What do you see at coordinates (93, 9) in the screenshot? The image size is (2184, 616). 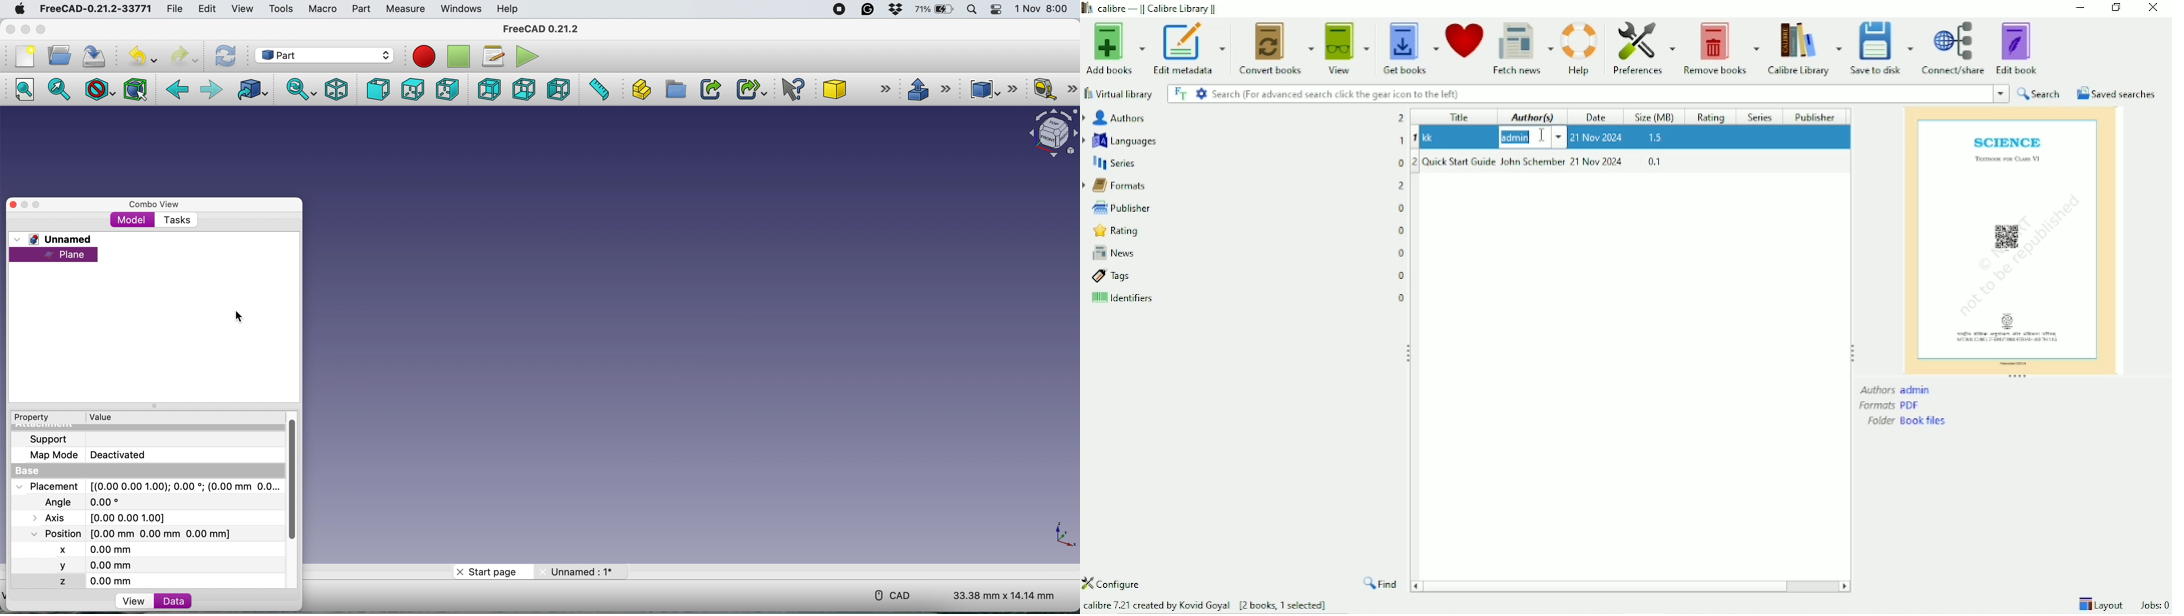 I see `FreeCAD-0.21.2-33771` at bounding box center [93, 9].